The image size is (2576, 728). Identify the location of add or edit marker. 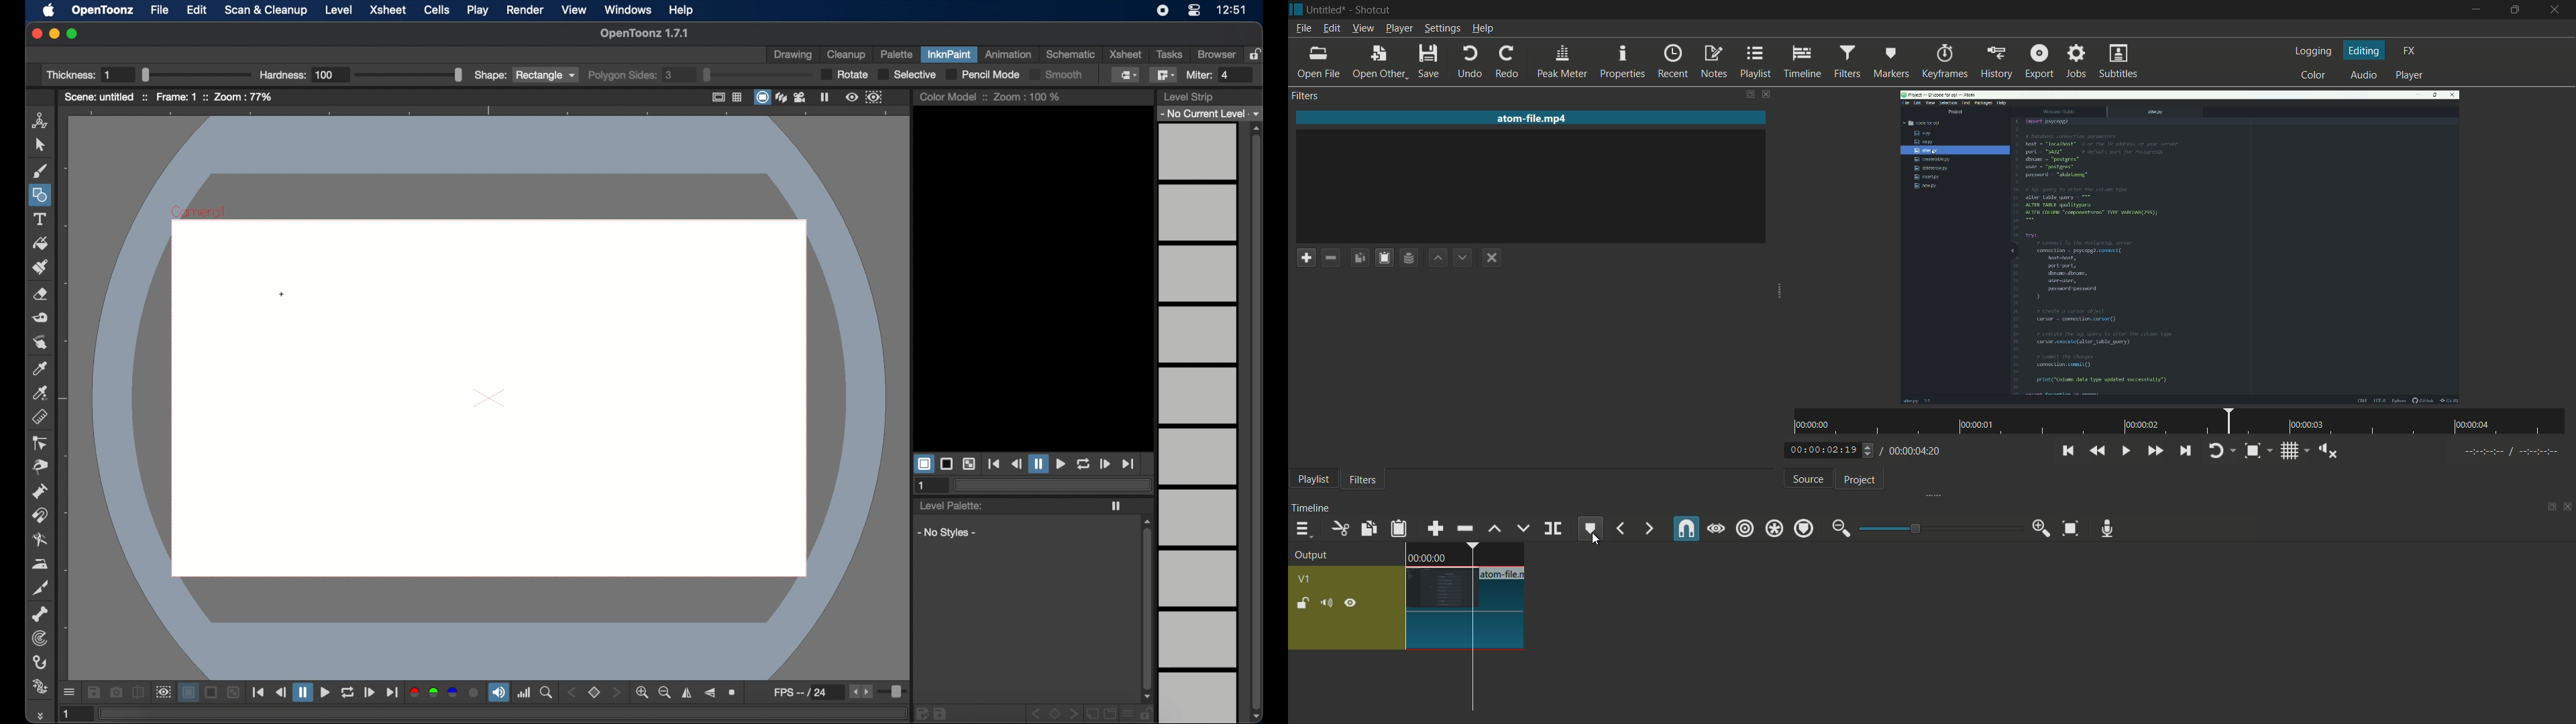
(1593, 530).